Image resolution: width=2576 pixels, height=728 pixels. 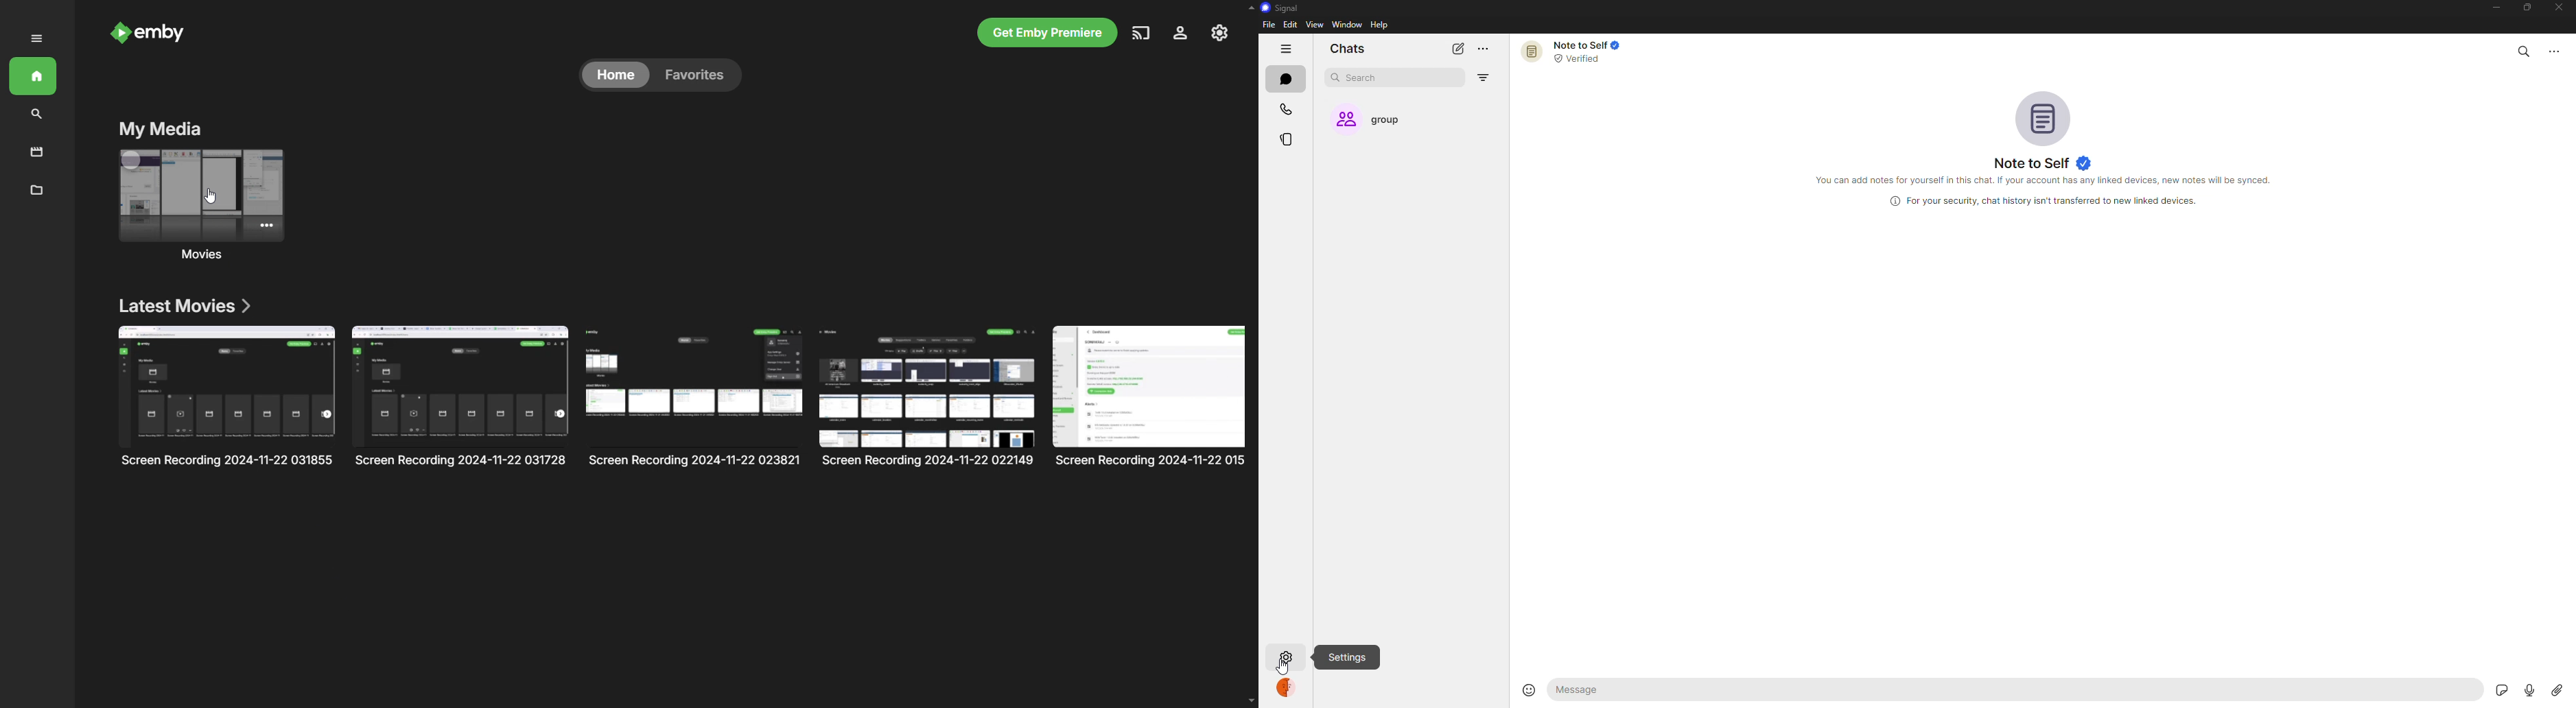 I want to click on , so click(x=696, y=399).